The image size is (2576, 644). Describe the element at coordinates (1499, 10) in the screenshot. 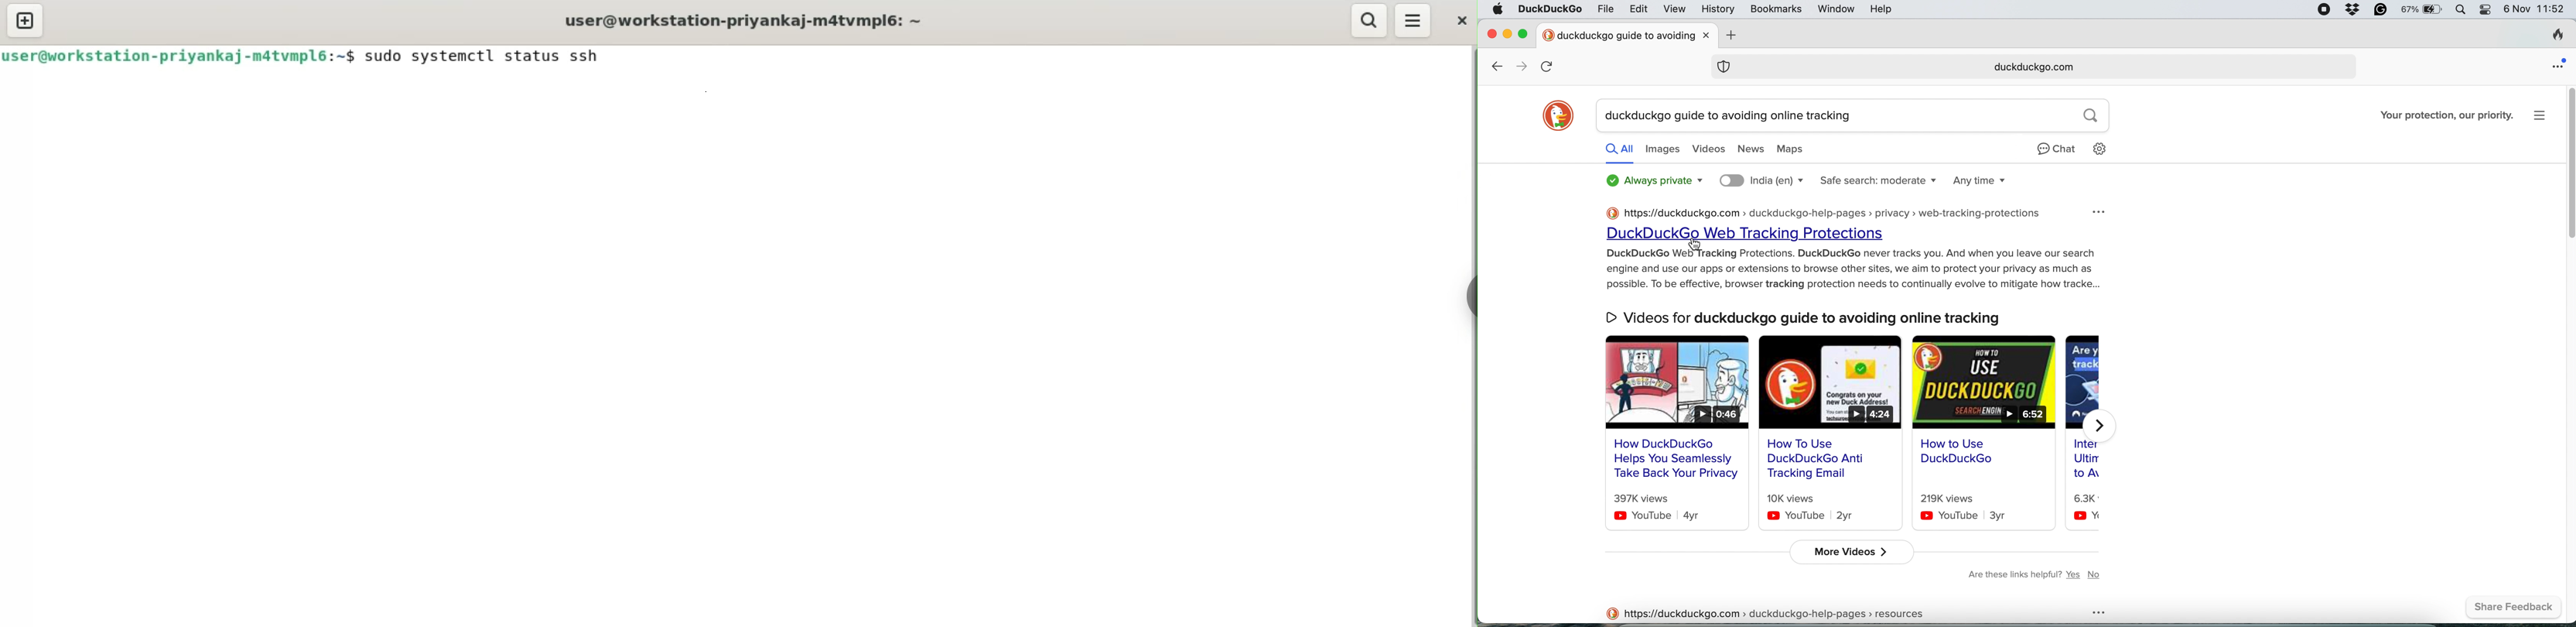

I see `system logo` at that location.